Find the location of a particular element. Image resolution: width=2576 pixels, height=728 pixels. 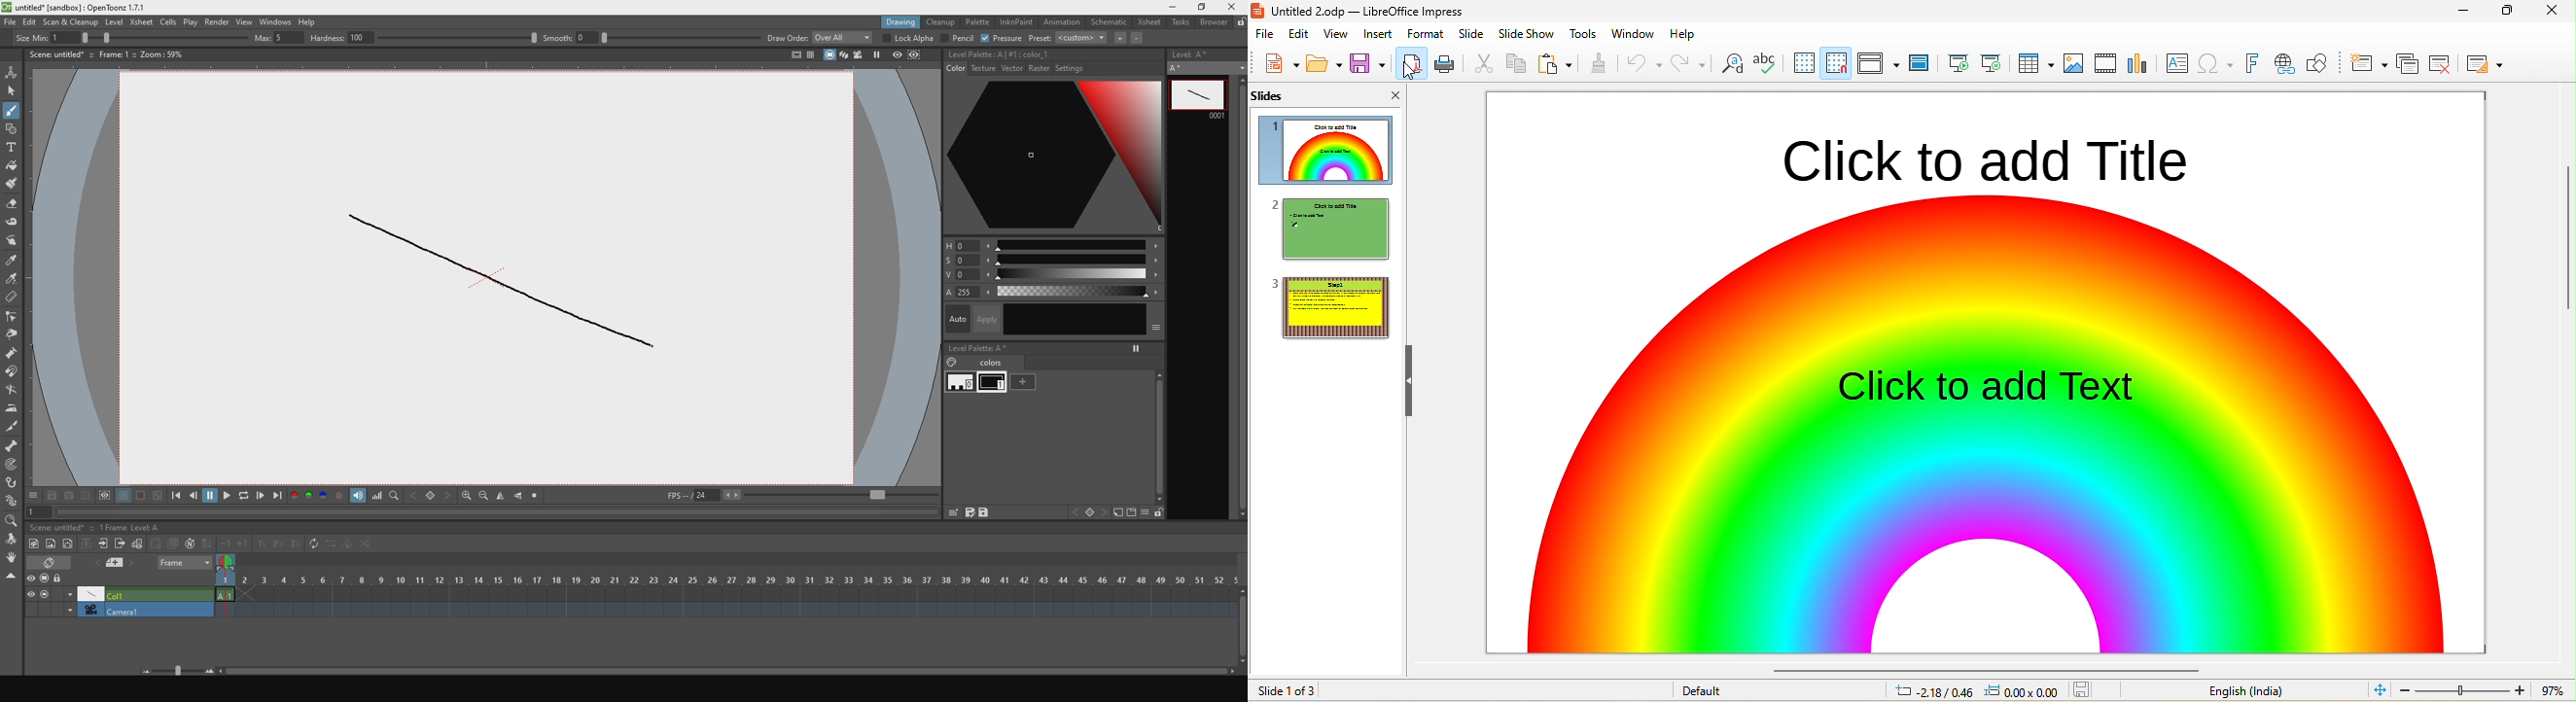

save is located at coordinates (2083, 689).